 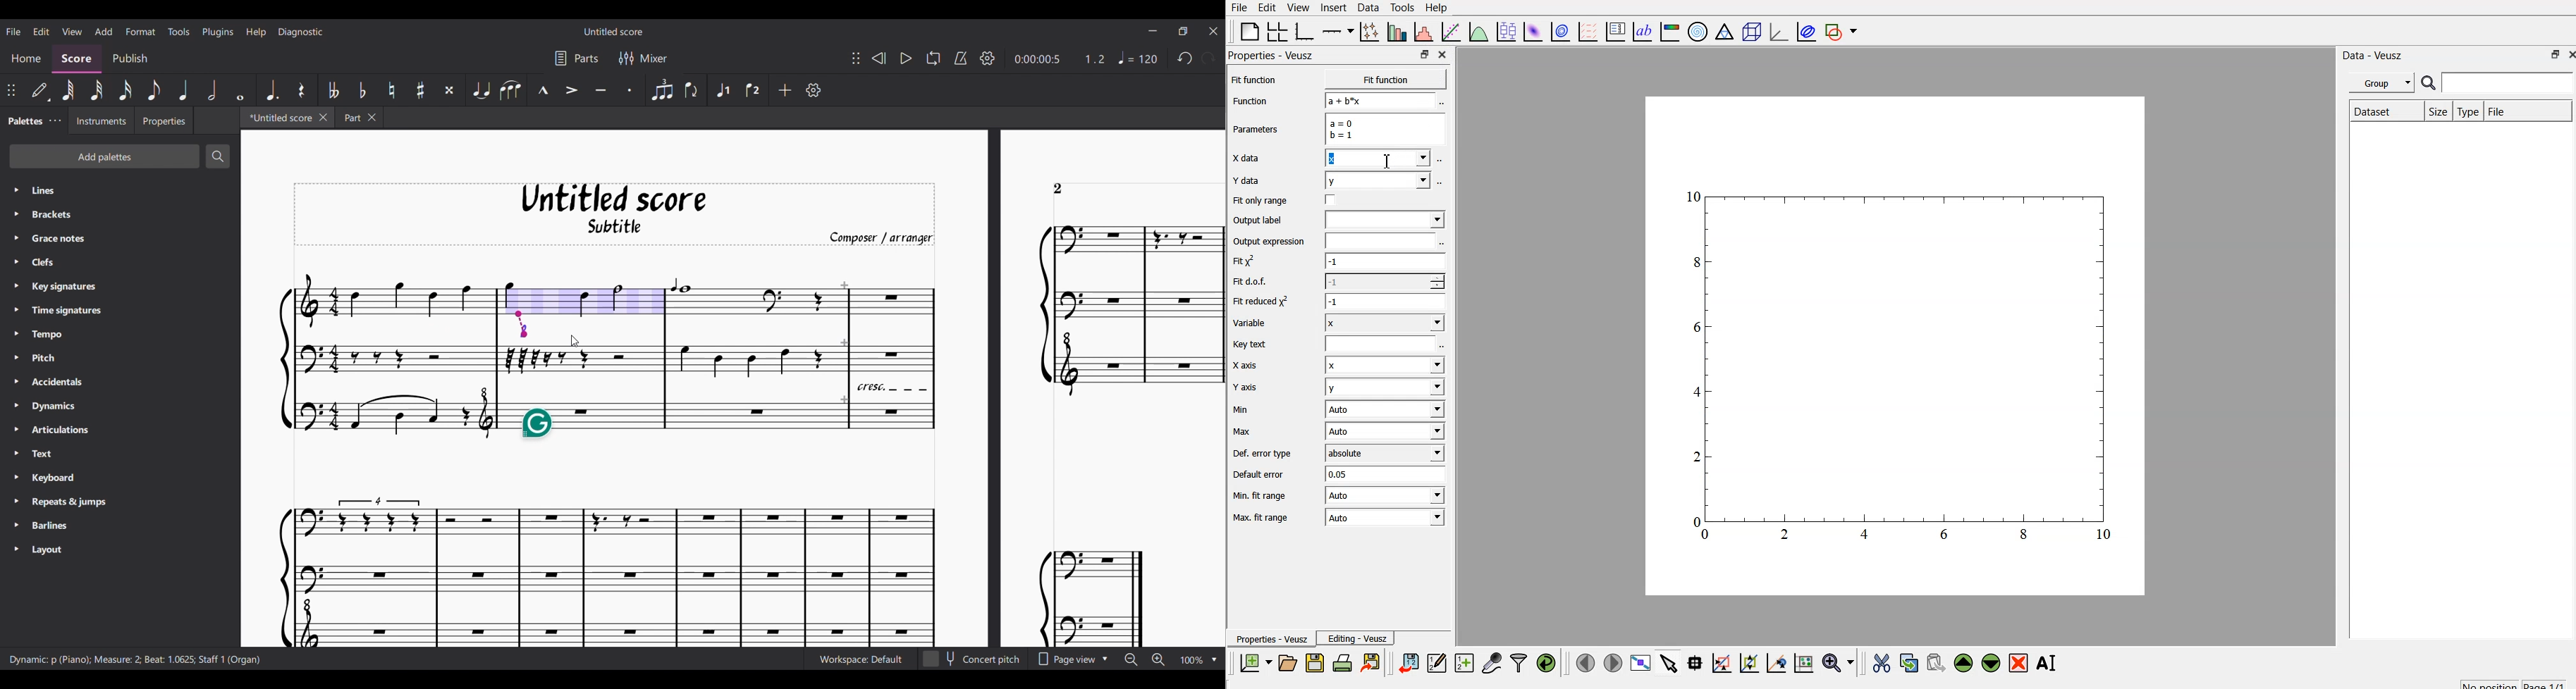 I want to click on a+b, so click(x=1379, y=101).